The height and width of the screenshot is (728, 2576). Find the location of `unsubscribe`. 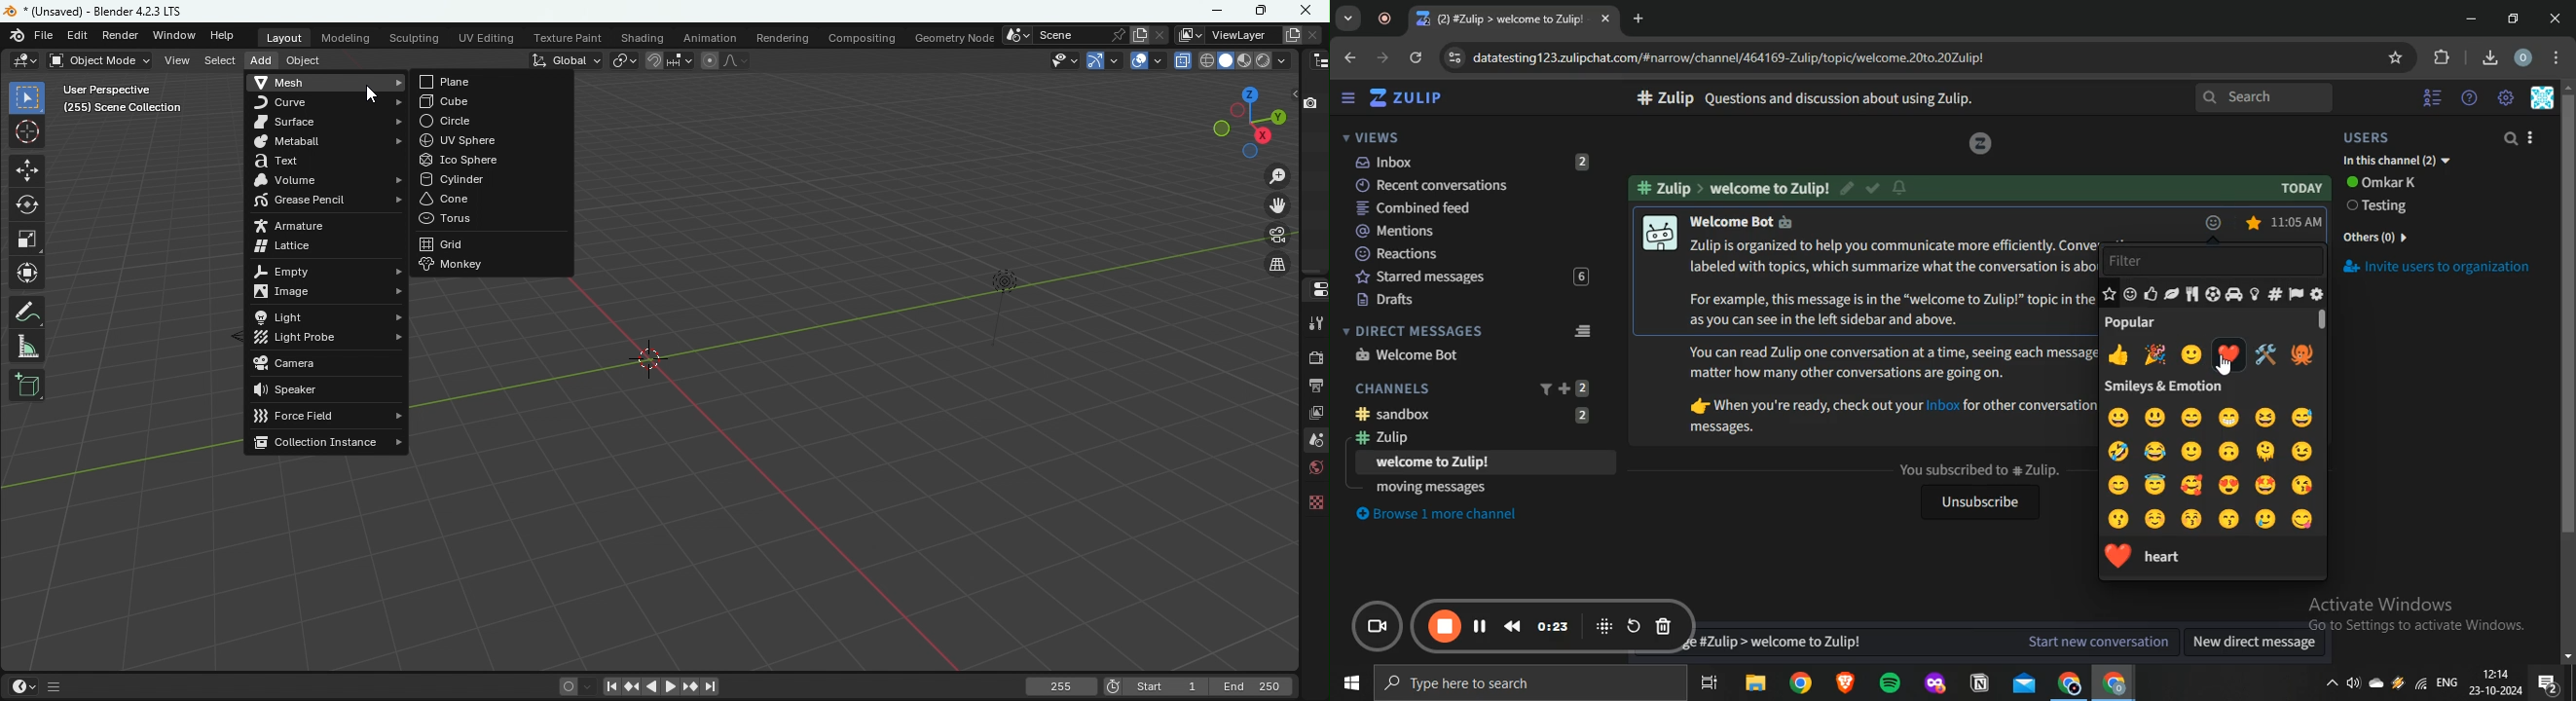

unsubscribe is located at coordinates (1977, 504).